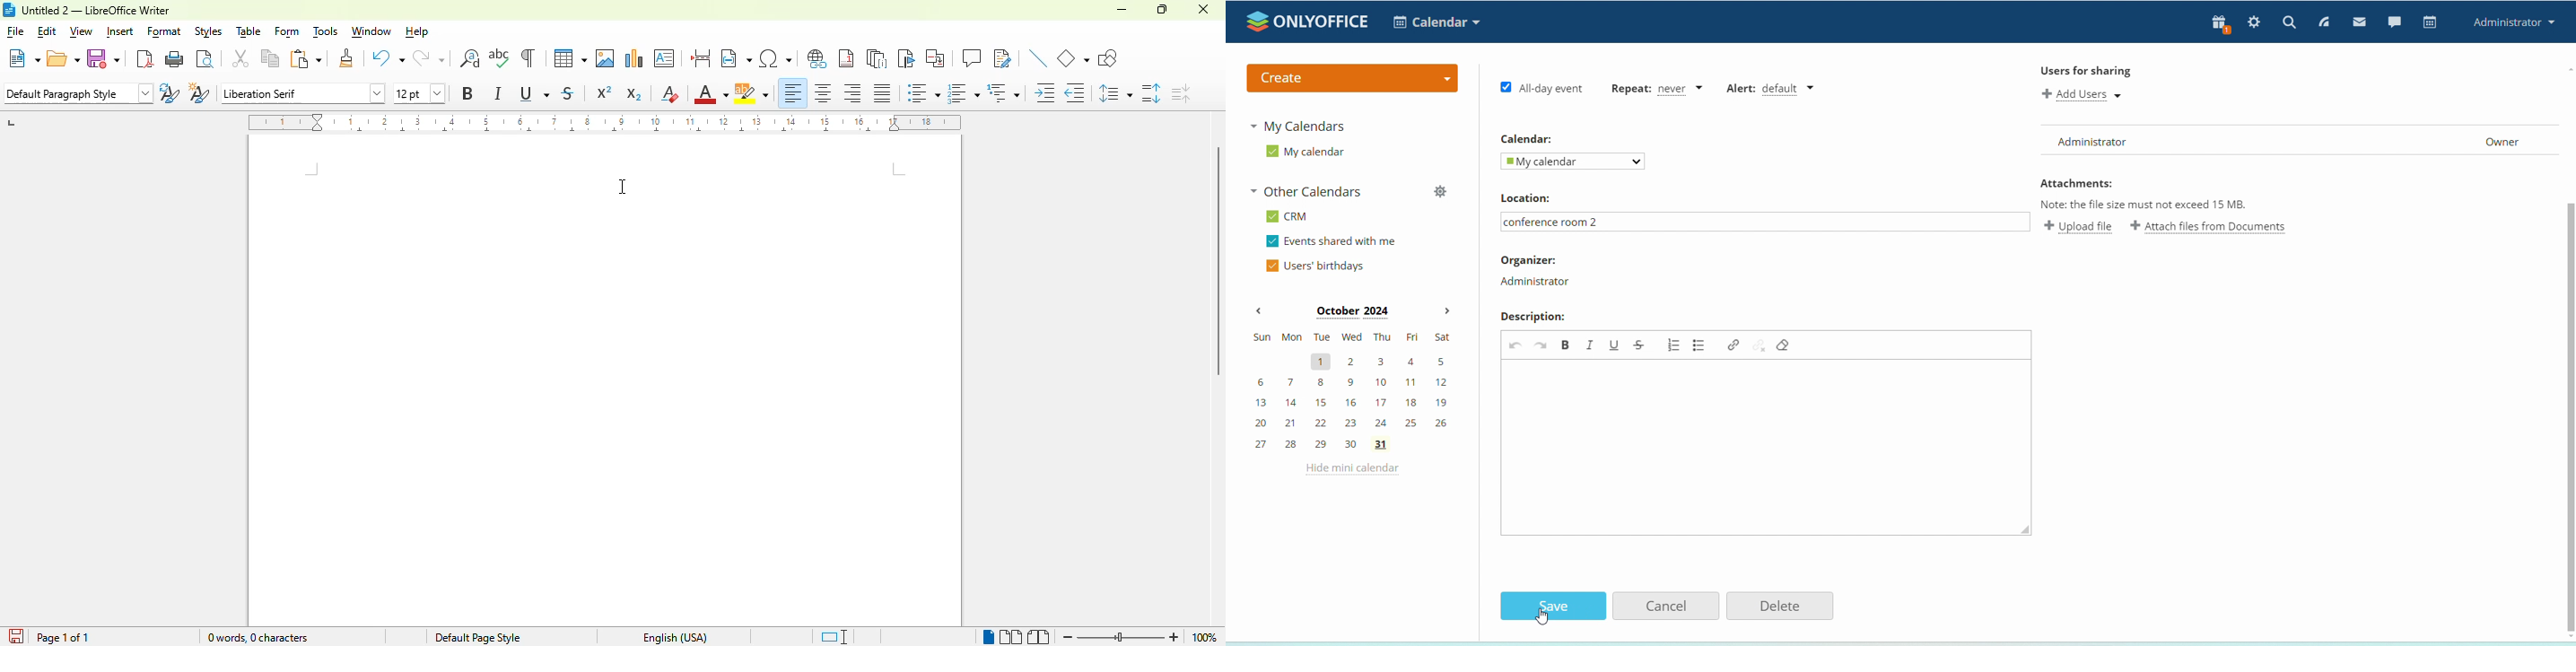 The height and width of the screenshot is (672, 2576). What do you see at coordinates (428, 58) in the screenshot?
I see `redo` at bounding box center [428, 58].